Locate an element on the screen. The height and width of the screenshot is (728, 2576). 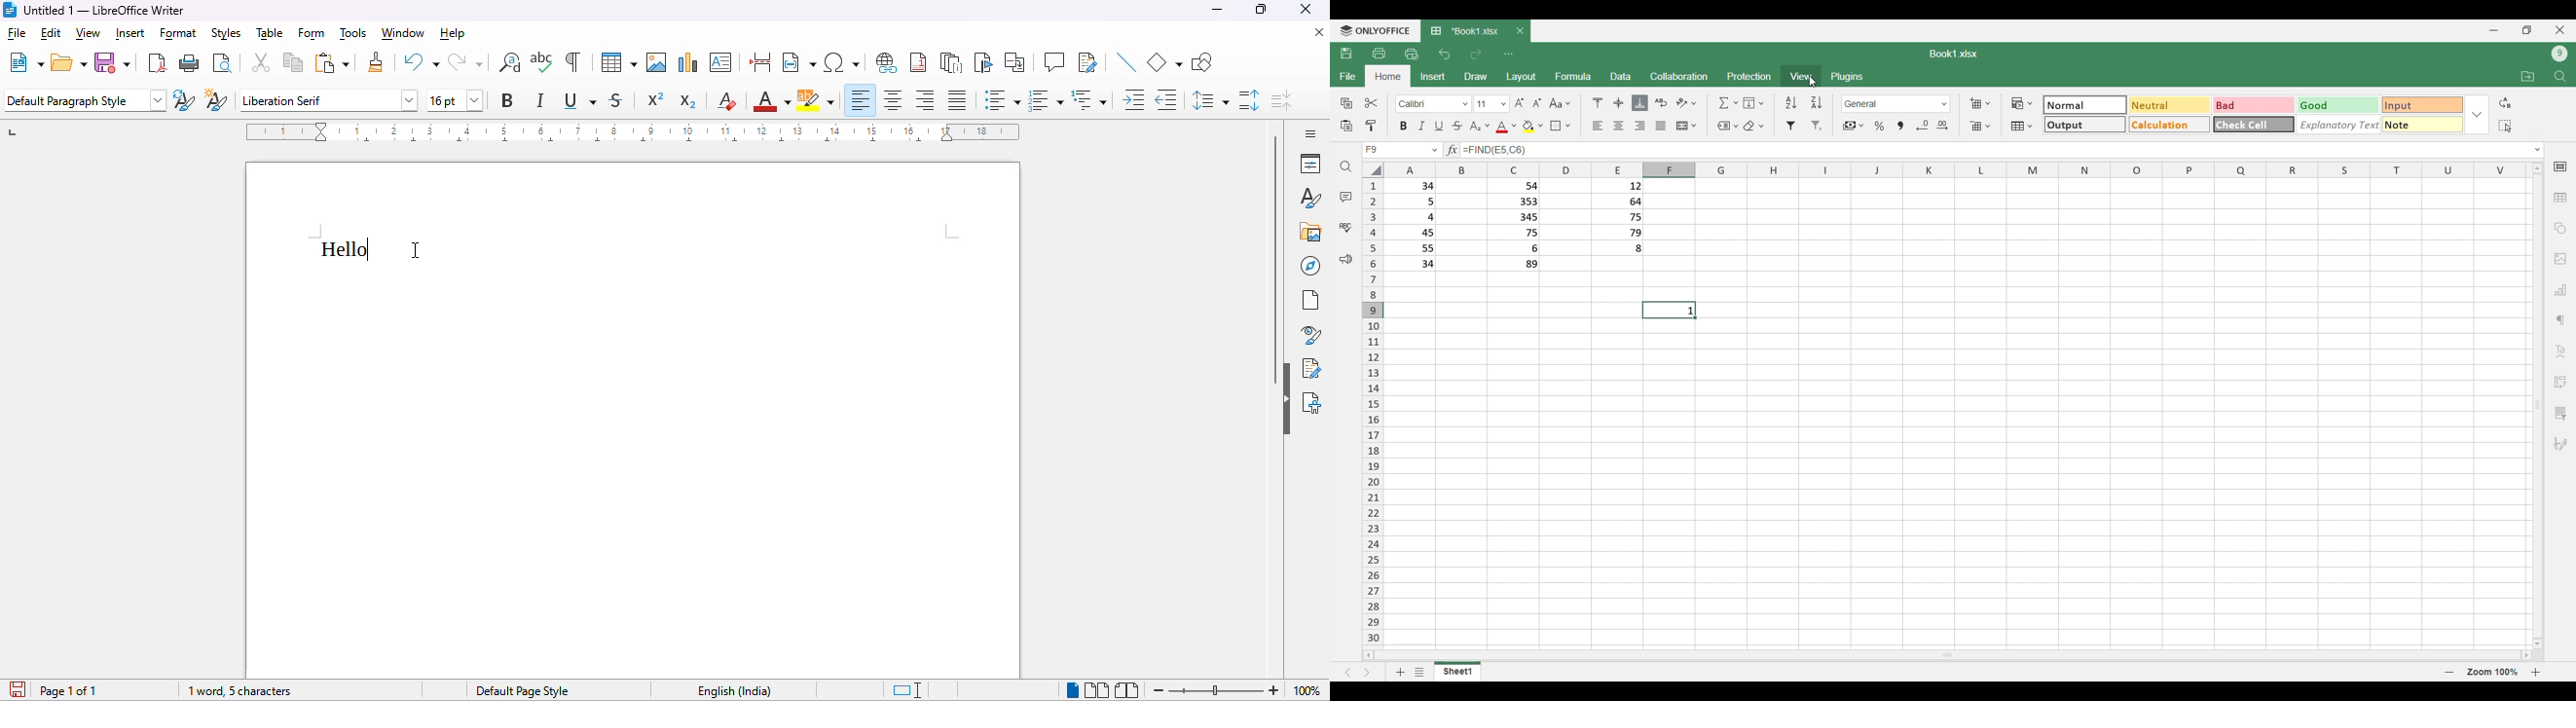
Neutral cell is located at coordinates (2170, 105).